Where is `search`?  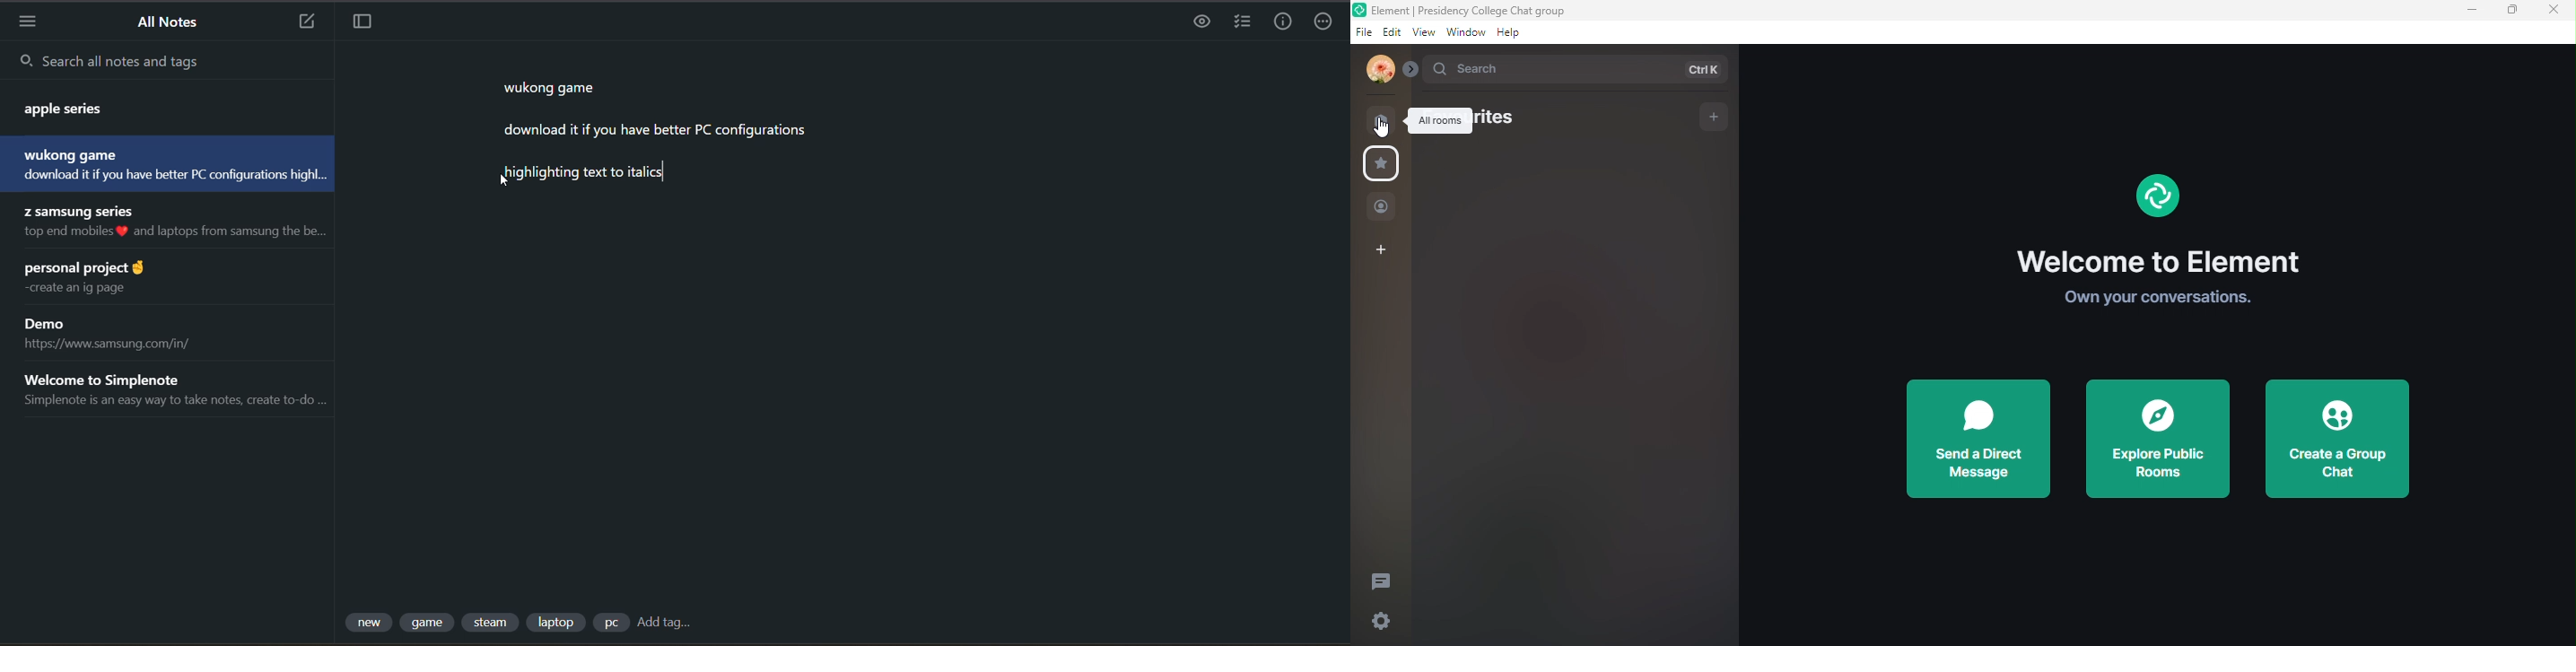 search is located at coordinates (1583, 70).